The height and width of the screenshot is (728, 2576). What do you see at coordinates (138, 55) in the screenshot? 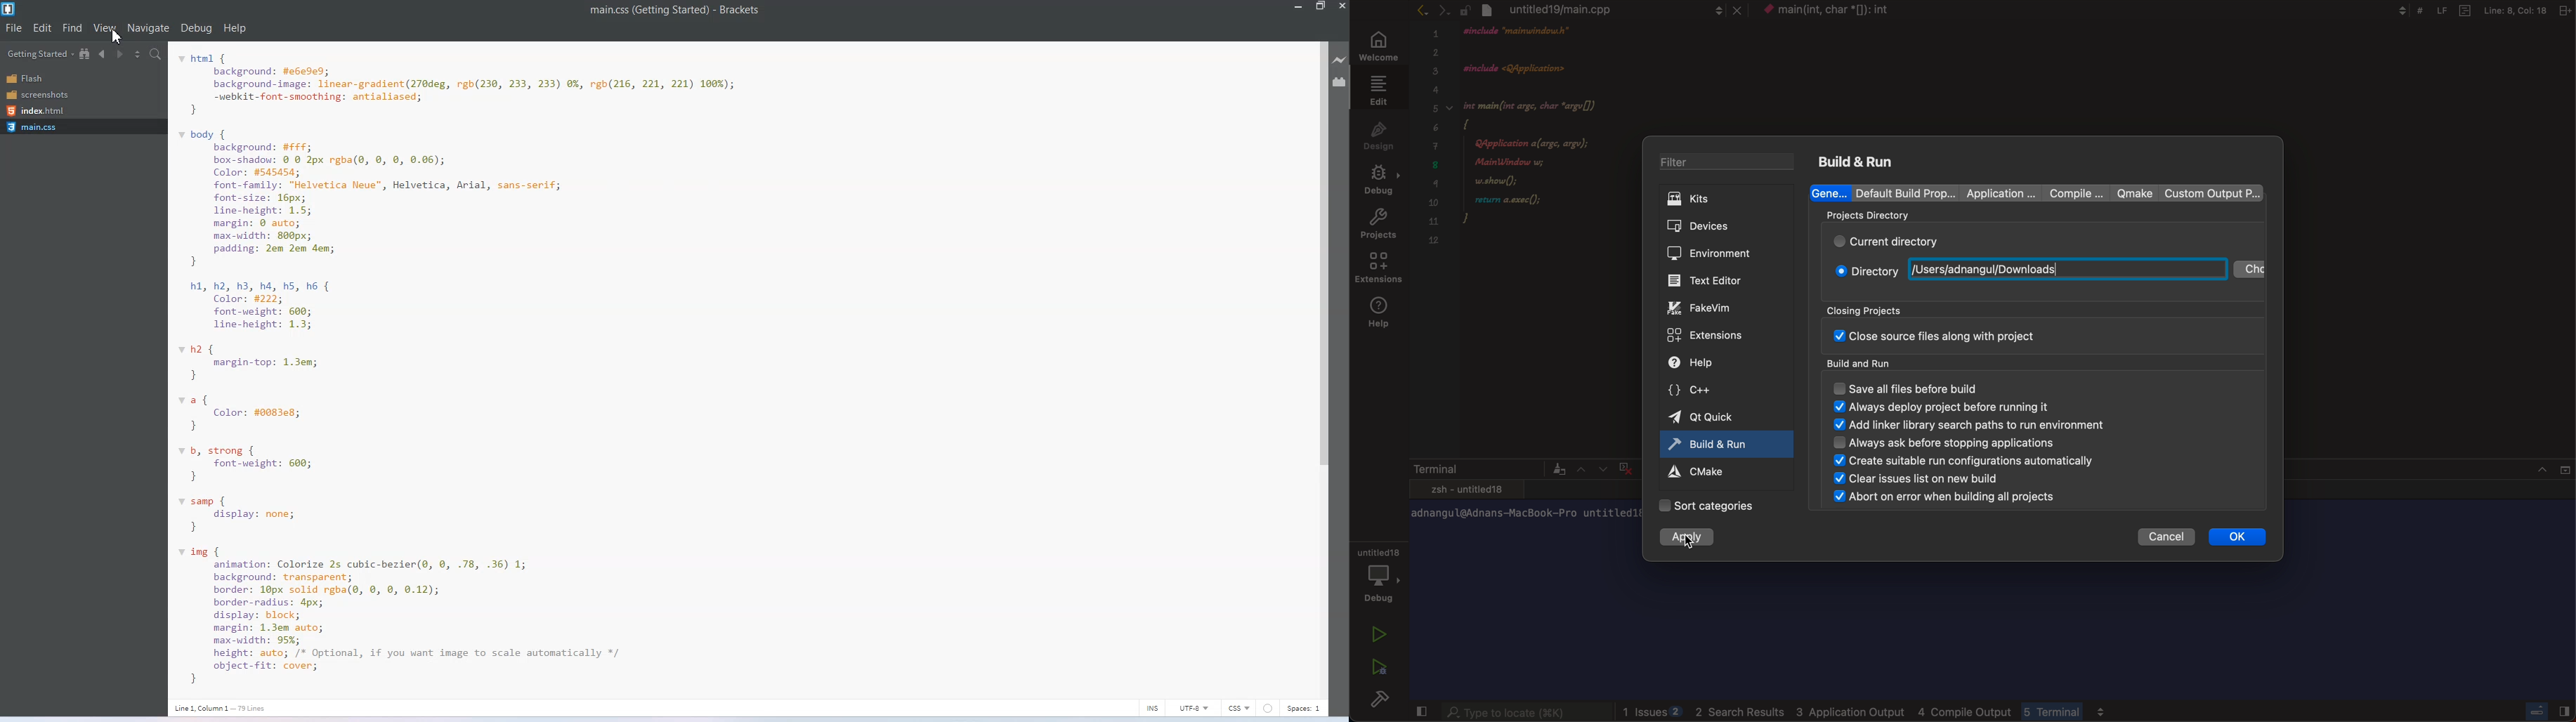
I see `Split the editor vertically or Horizontally` at bounding box center [138, 55].